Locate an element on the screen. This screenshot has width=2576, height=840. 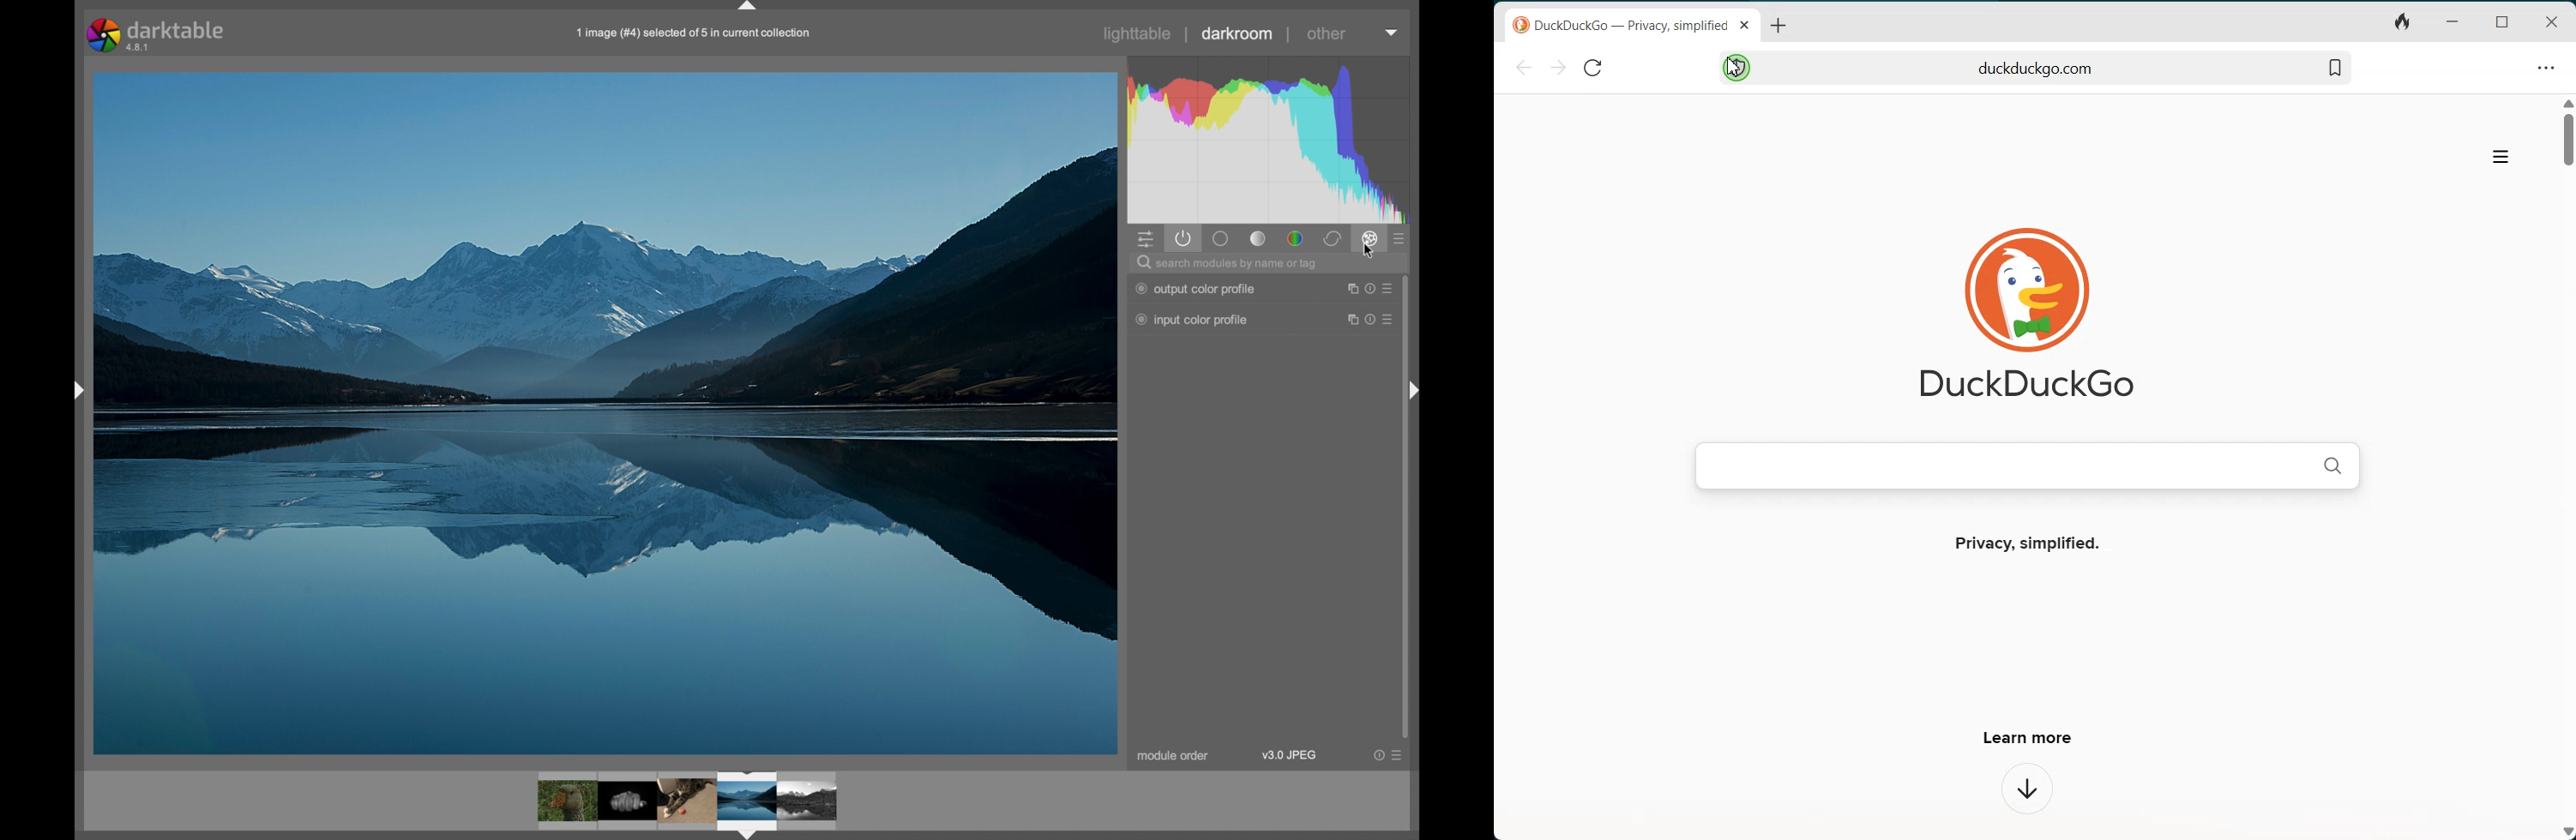
Privacy, simplified. learn more is located at coordinates (2027, 637).